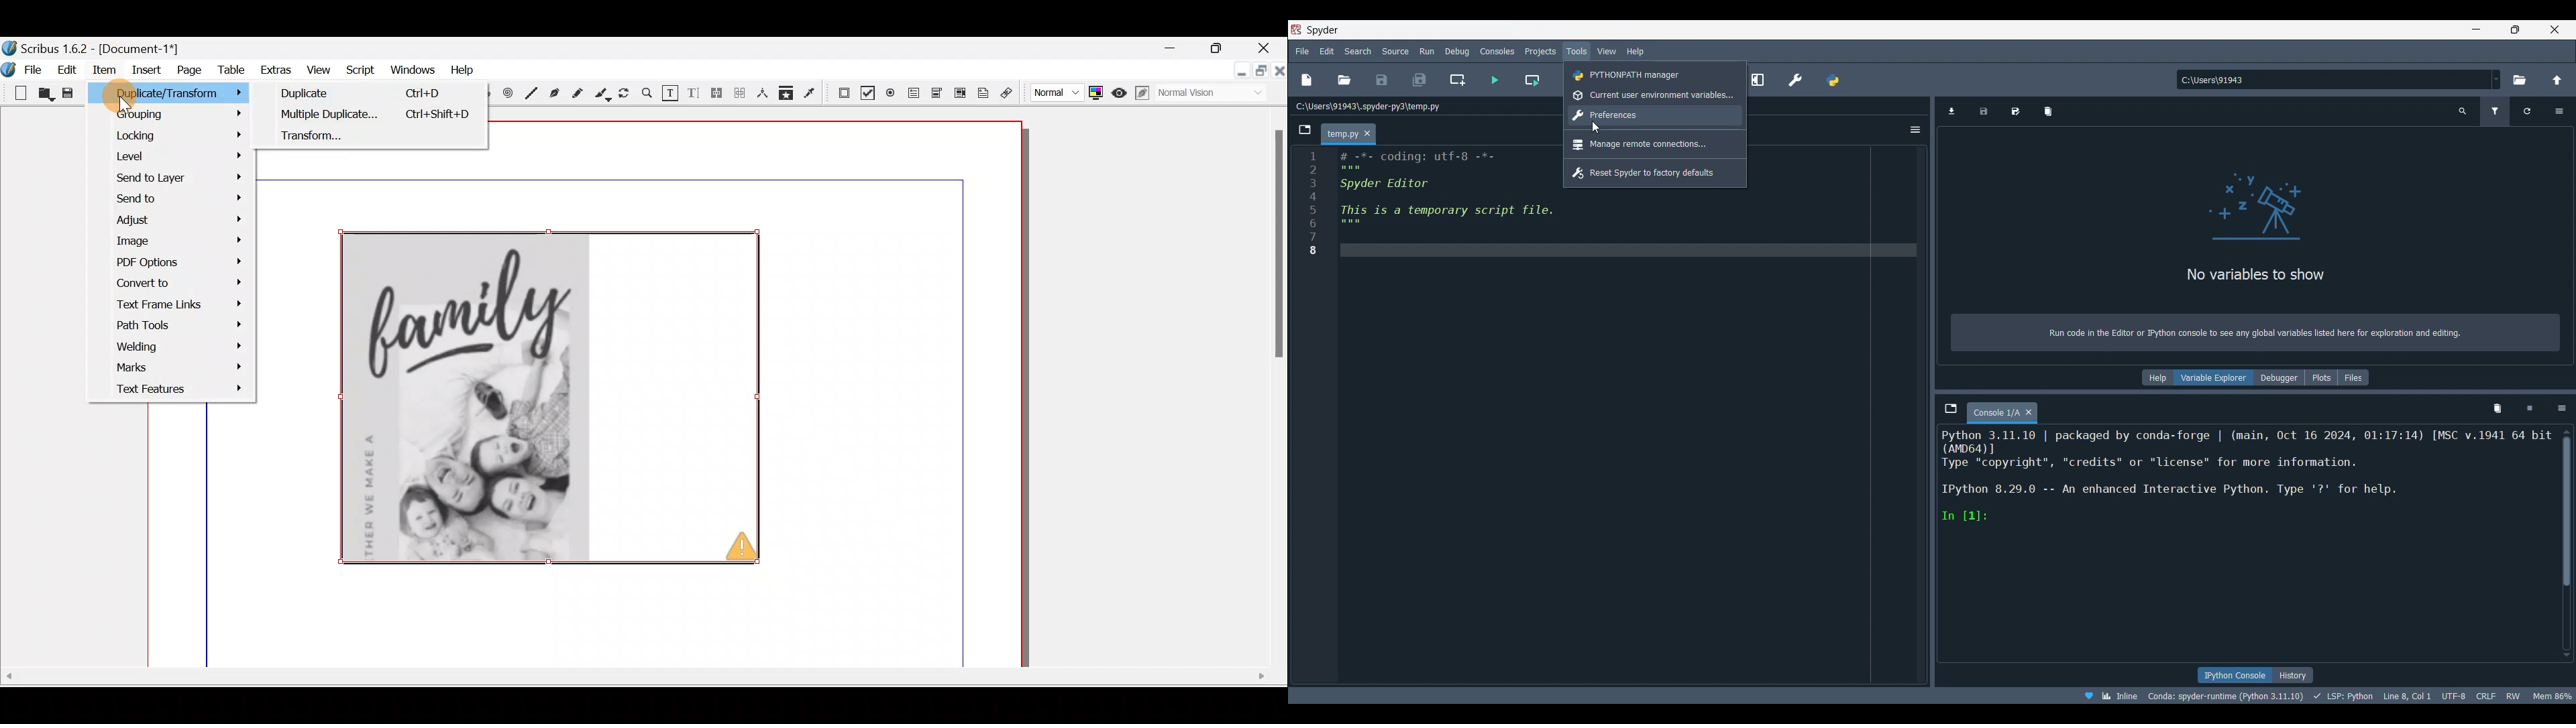 The image size is (2576, 728). What do you see at coordinates (1607, 52) in the screenshot?
I see `View menu` at bounding box center [1607, 52].